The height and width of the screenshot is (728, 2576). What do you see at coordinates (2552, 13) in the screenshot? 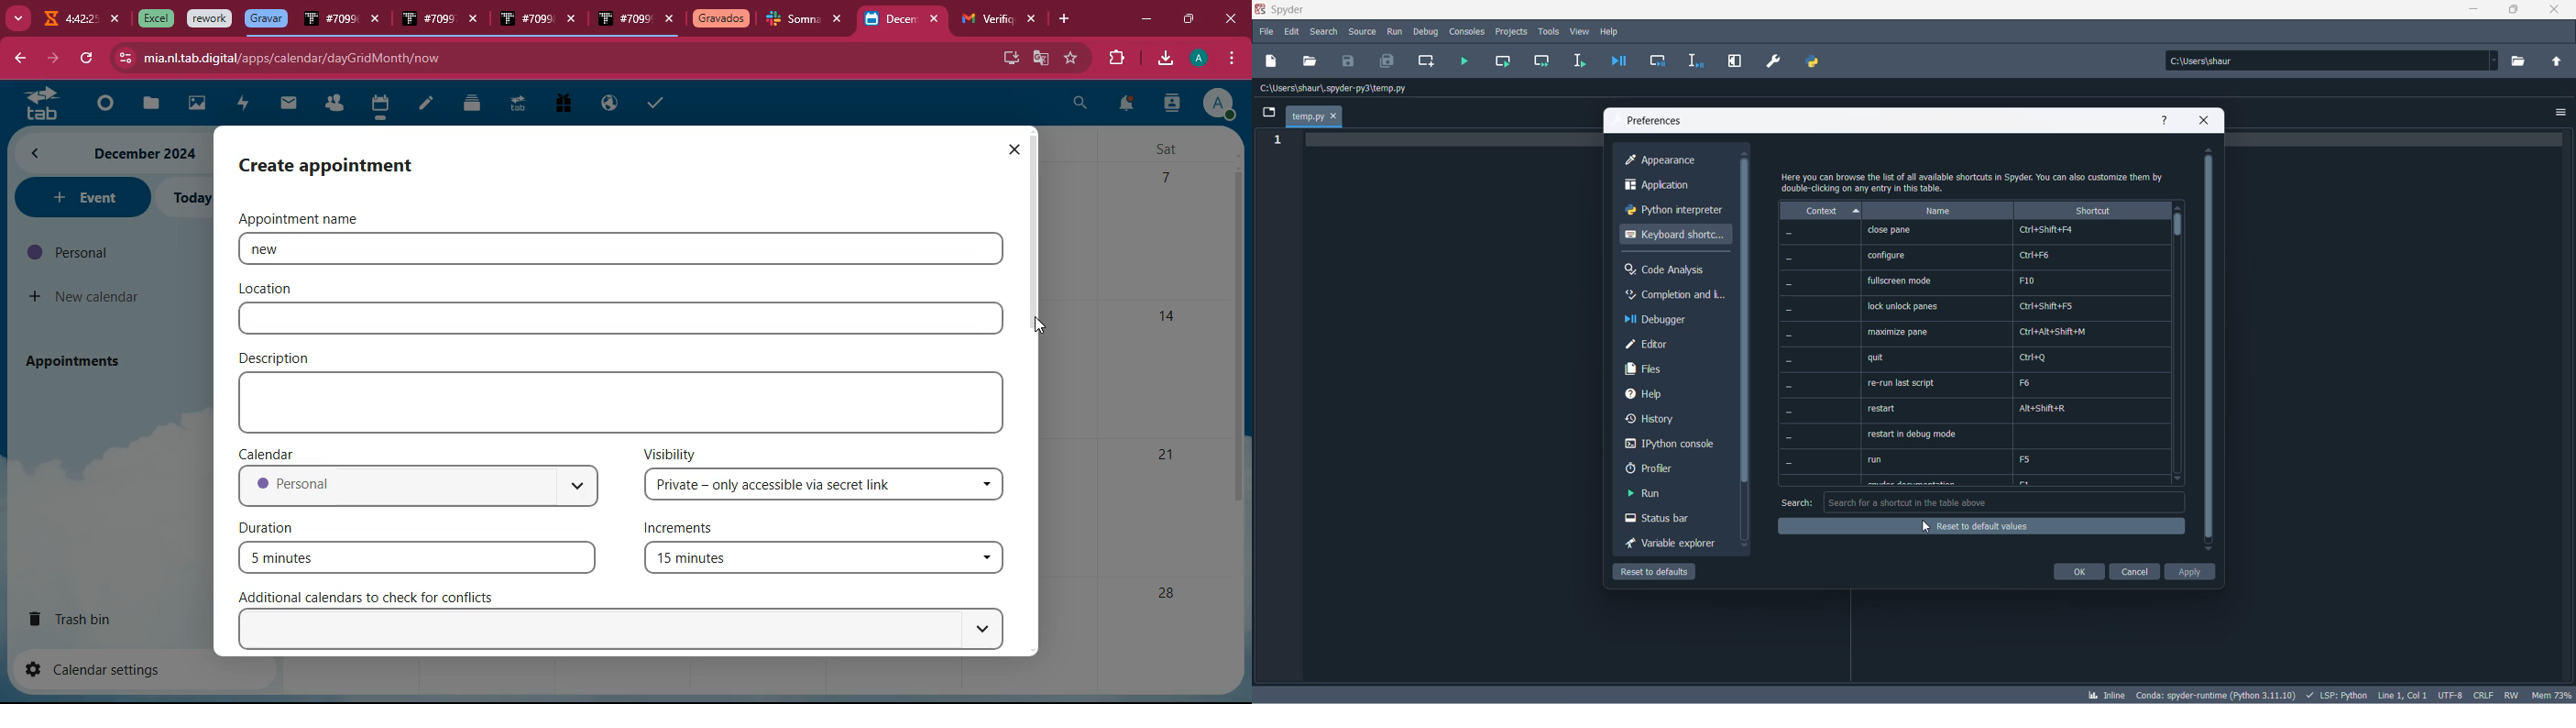
I see `close` at bounding box center [2552, 13].